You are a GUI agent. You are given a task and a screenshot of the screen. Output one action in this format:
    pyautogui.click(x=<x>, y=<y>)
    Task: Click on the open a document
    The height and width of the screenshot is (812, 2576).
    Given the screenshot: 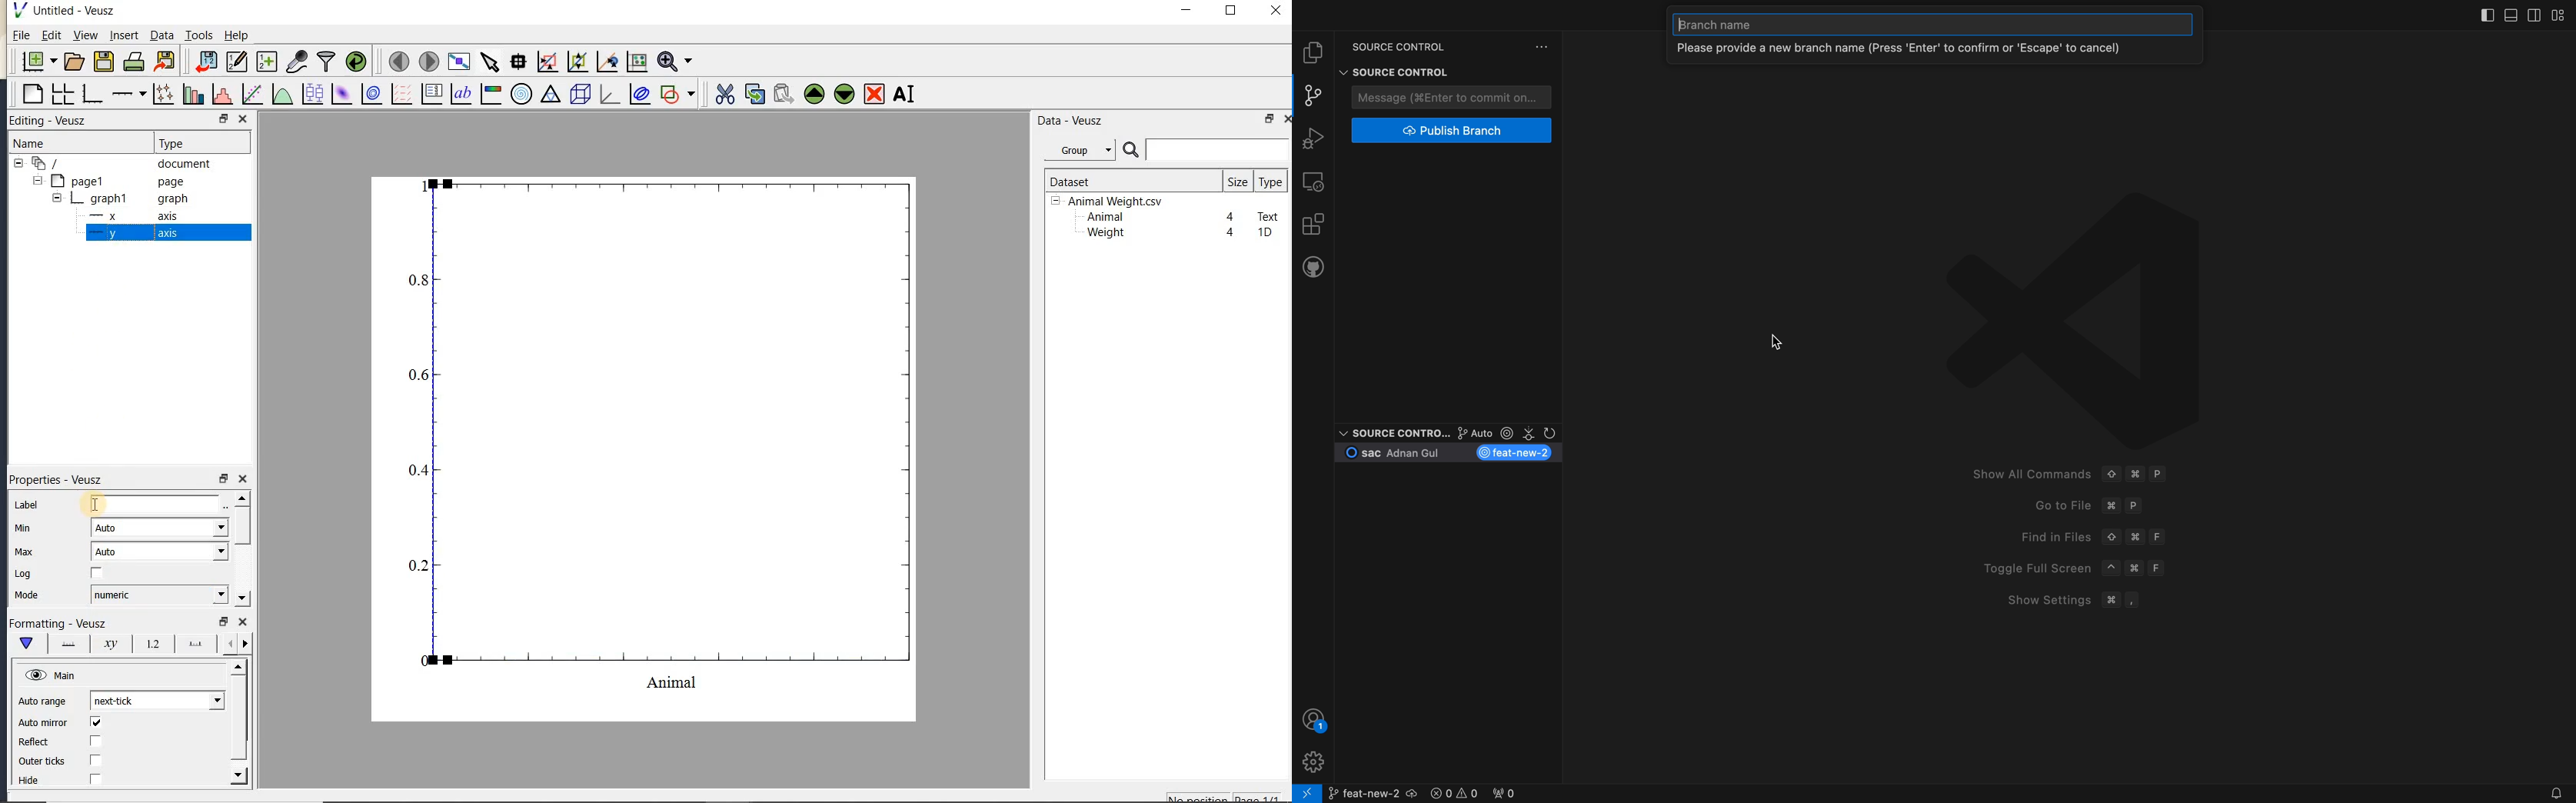 What is the action you would take?
    pyautogui.click(x=72, y=62)
    